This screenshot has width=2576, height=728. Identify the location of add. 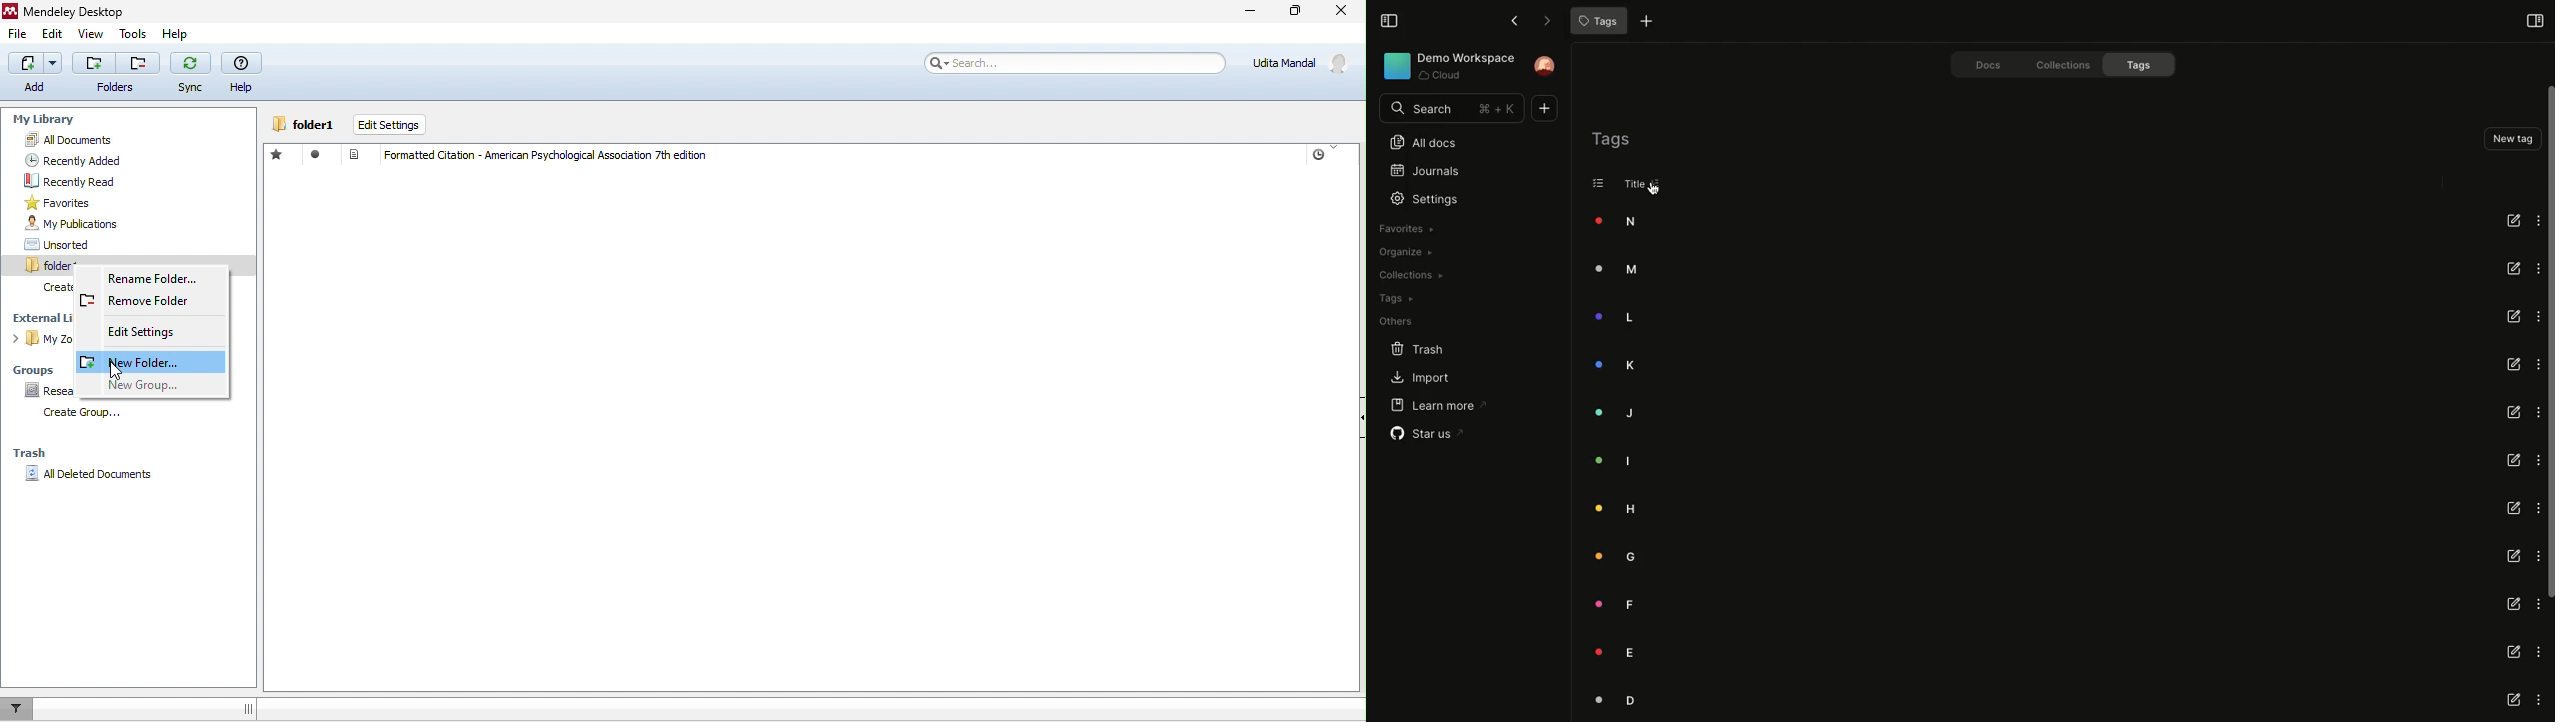
(39, 74).